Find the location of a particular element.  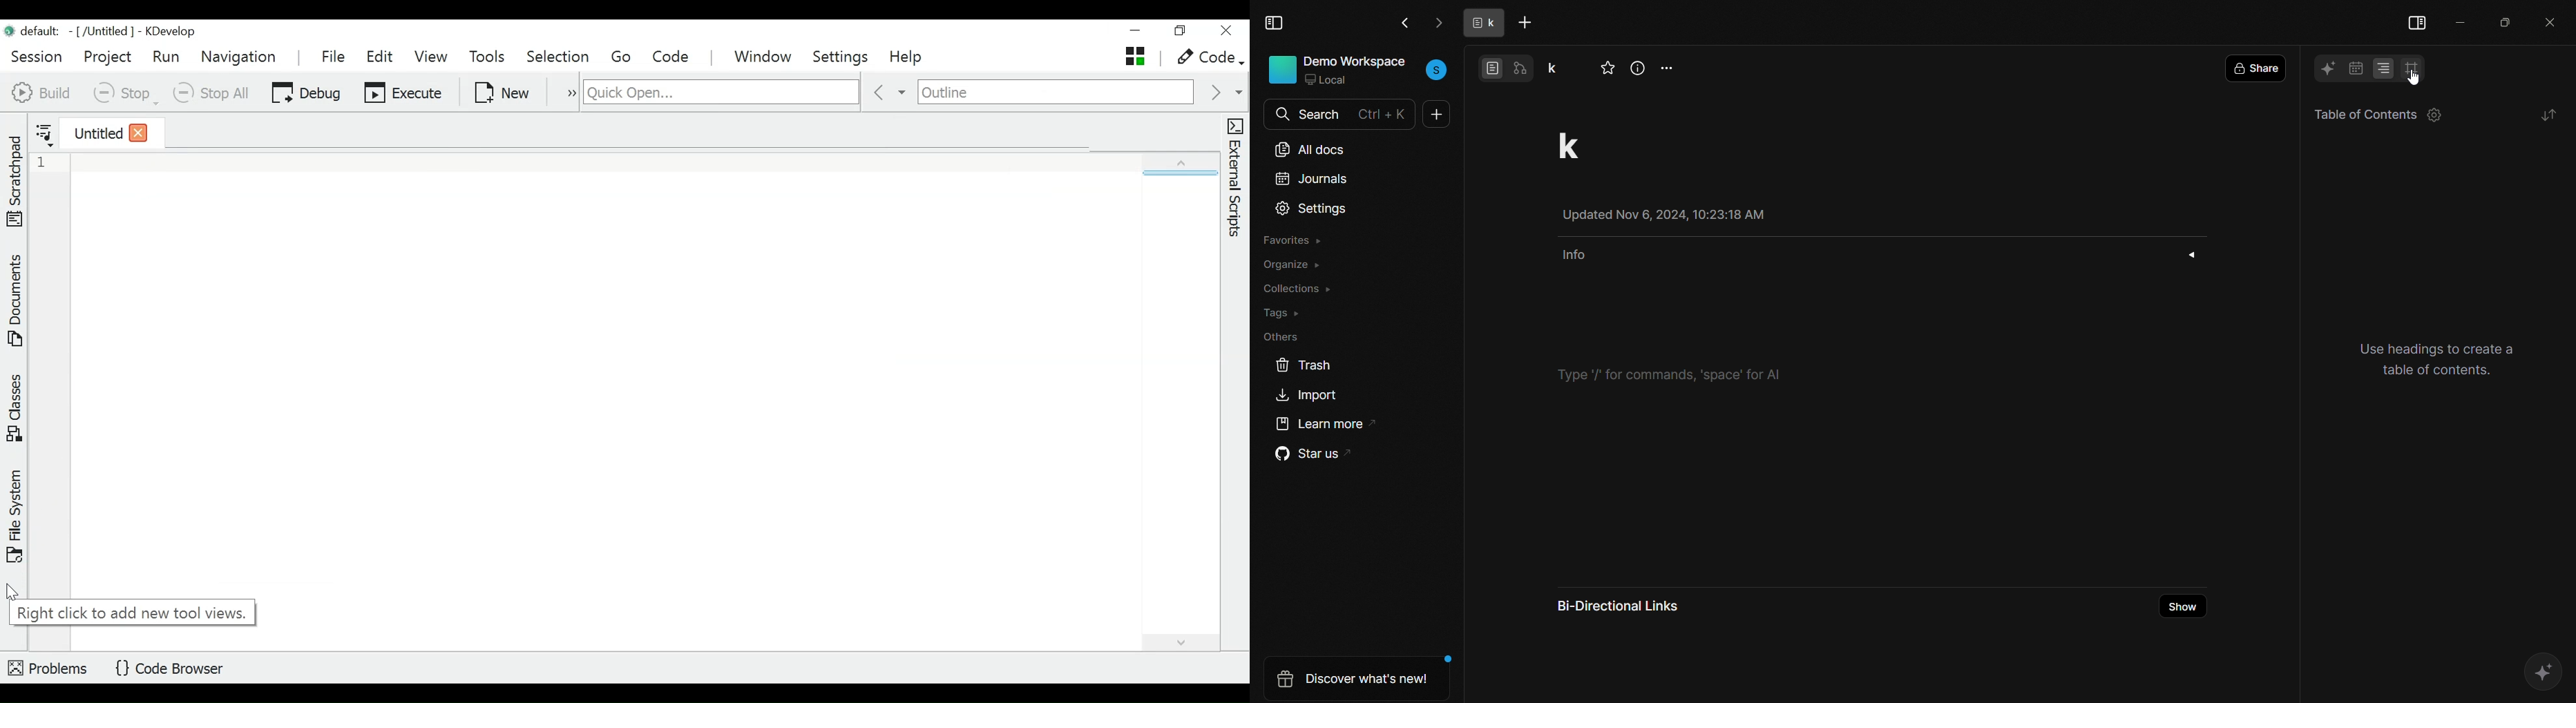

journals is located at coordinates (1310, 182).